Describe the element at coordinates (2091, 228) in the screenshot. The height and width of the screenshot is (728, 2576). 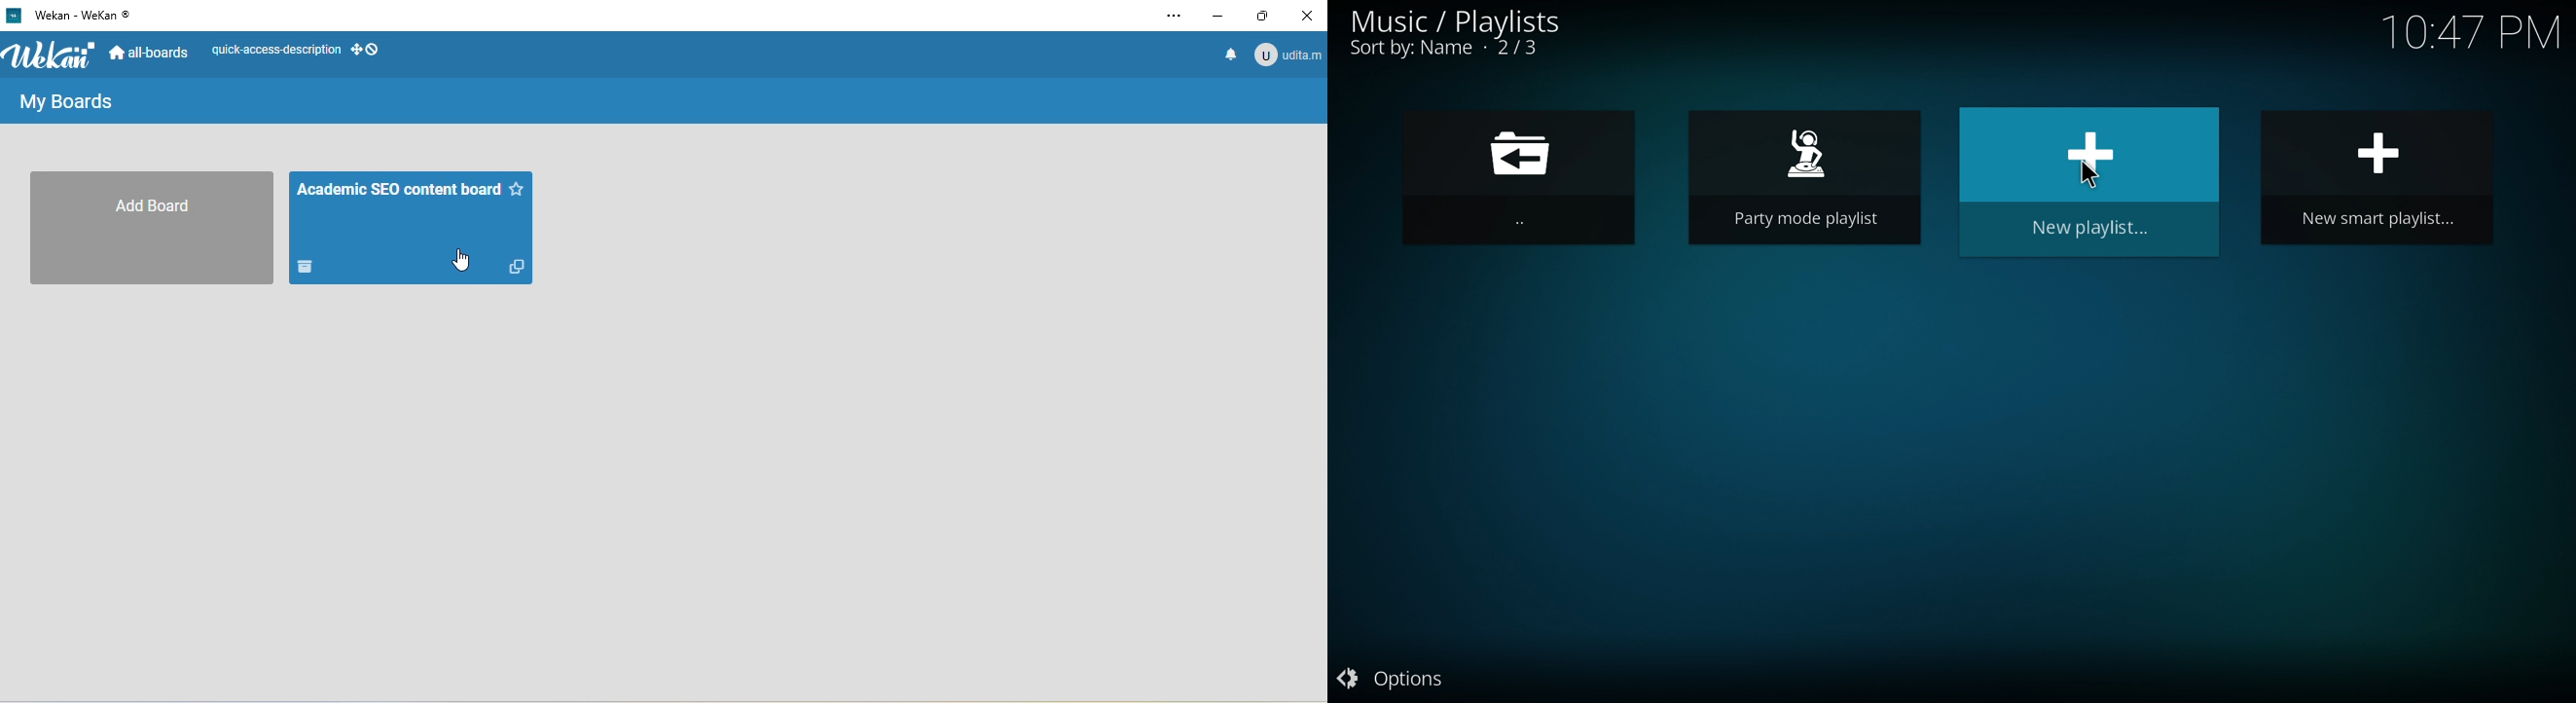
I see `new playlist` at that location.